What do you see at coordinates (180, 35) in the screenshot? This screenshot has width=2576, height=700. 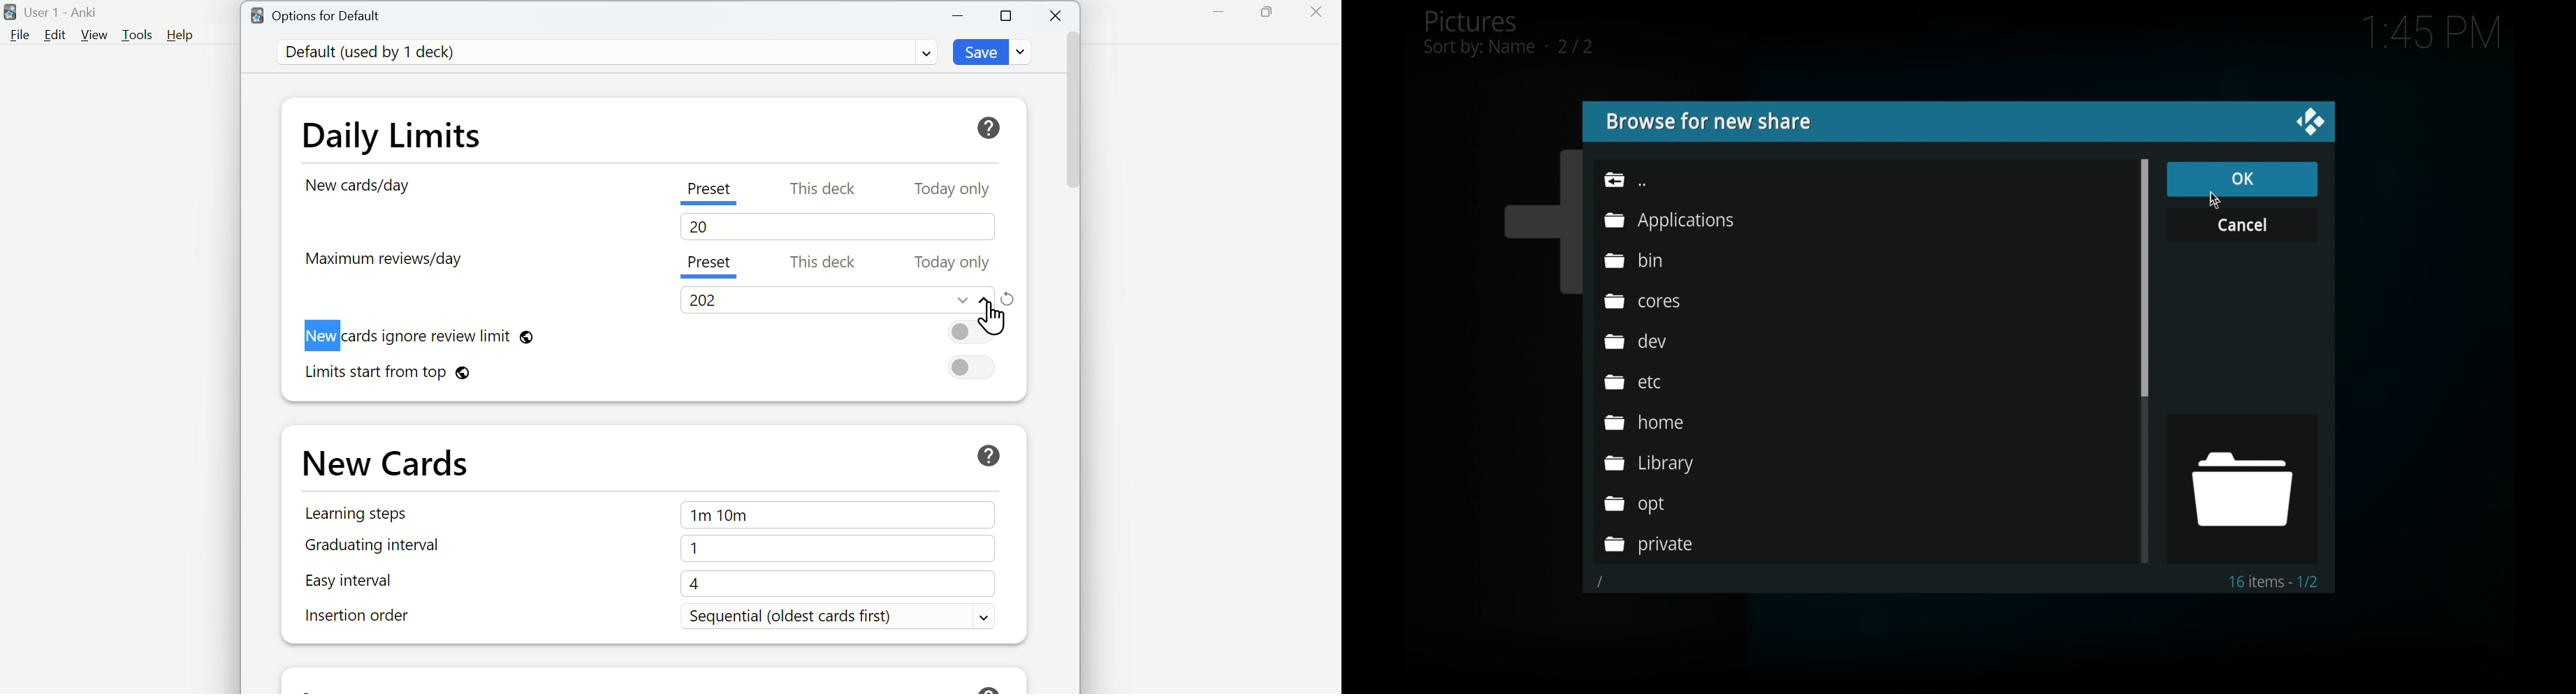 I see `Help` at bounding box center [180, 35].